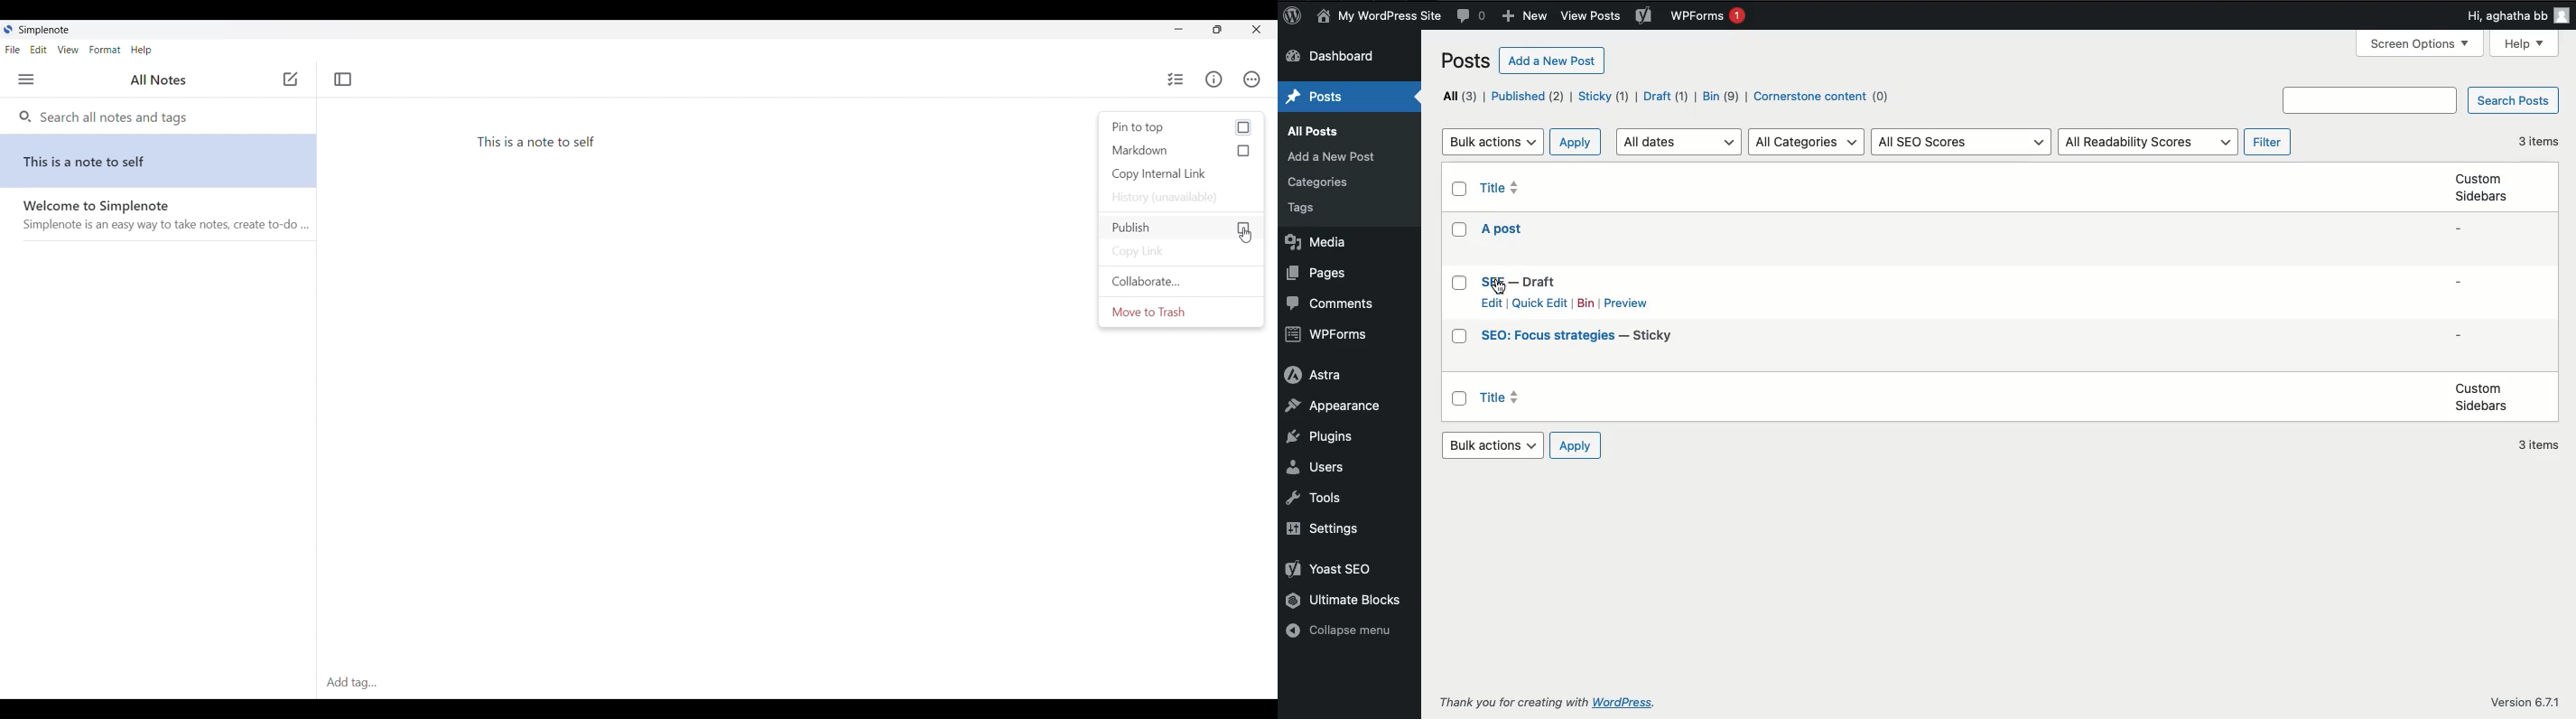  I want to click on WPForms, so click(1329, 331).